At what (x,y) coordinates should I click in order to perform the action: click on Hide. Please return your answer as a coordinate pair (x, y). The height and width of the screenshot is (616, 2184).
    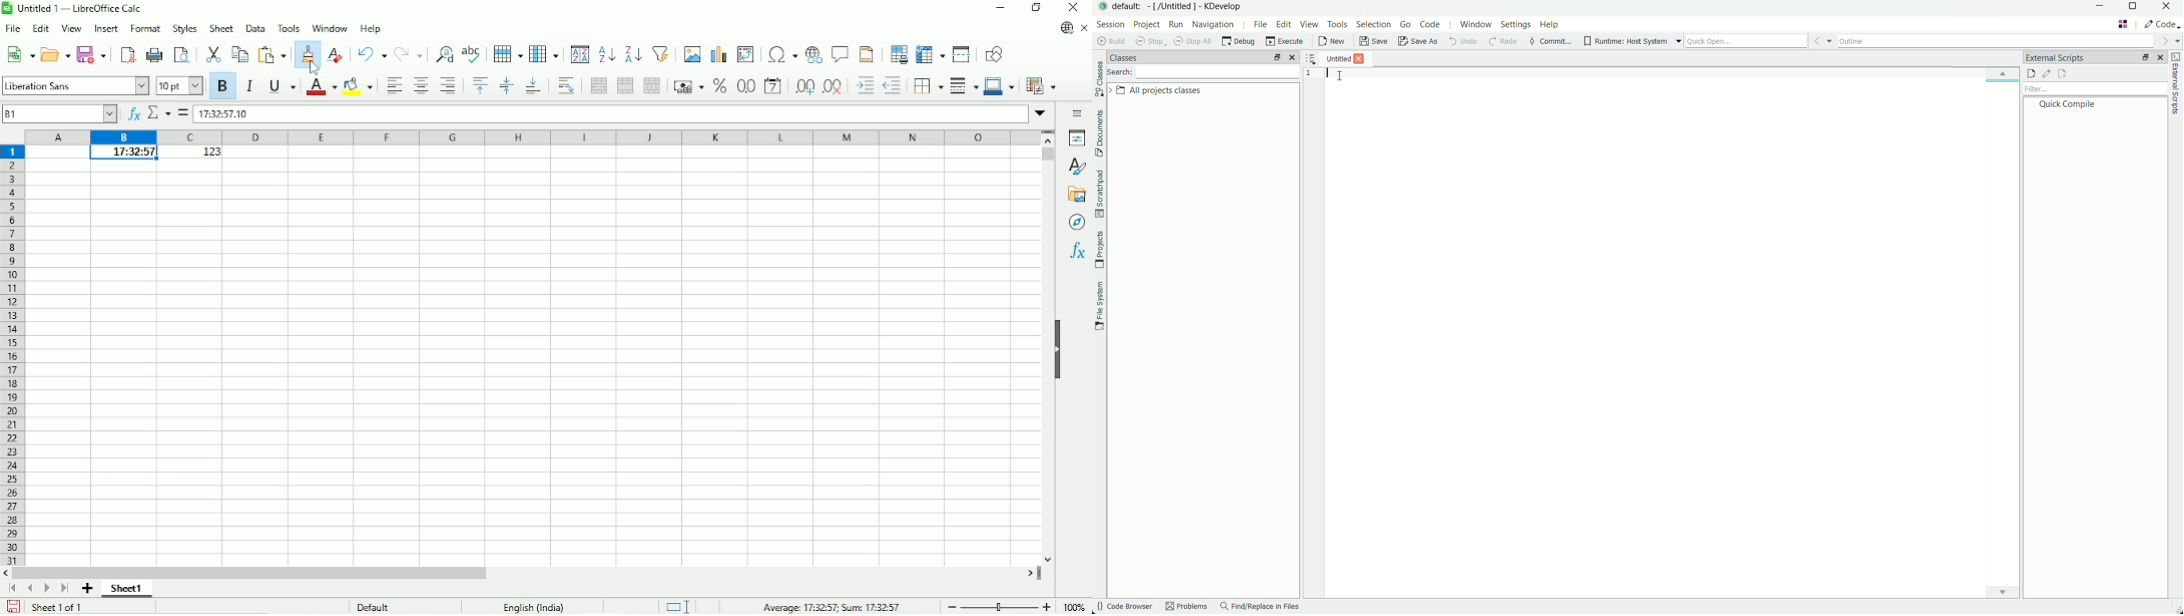
    Looking at the image, I should click on (1060, 354).